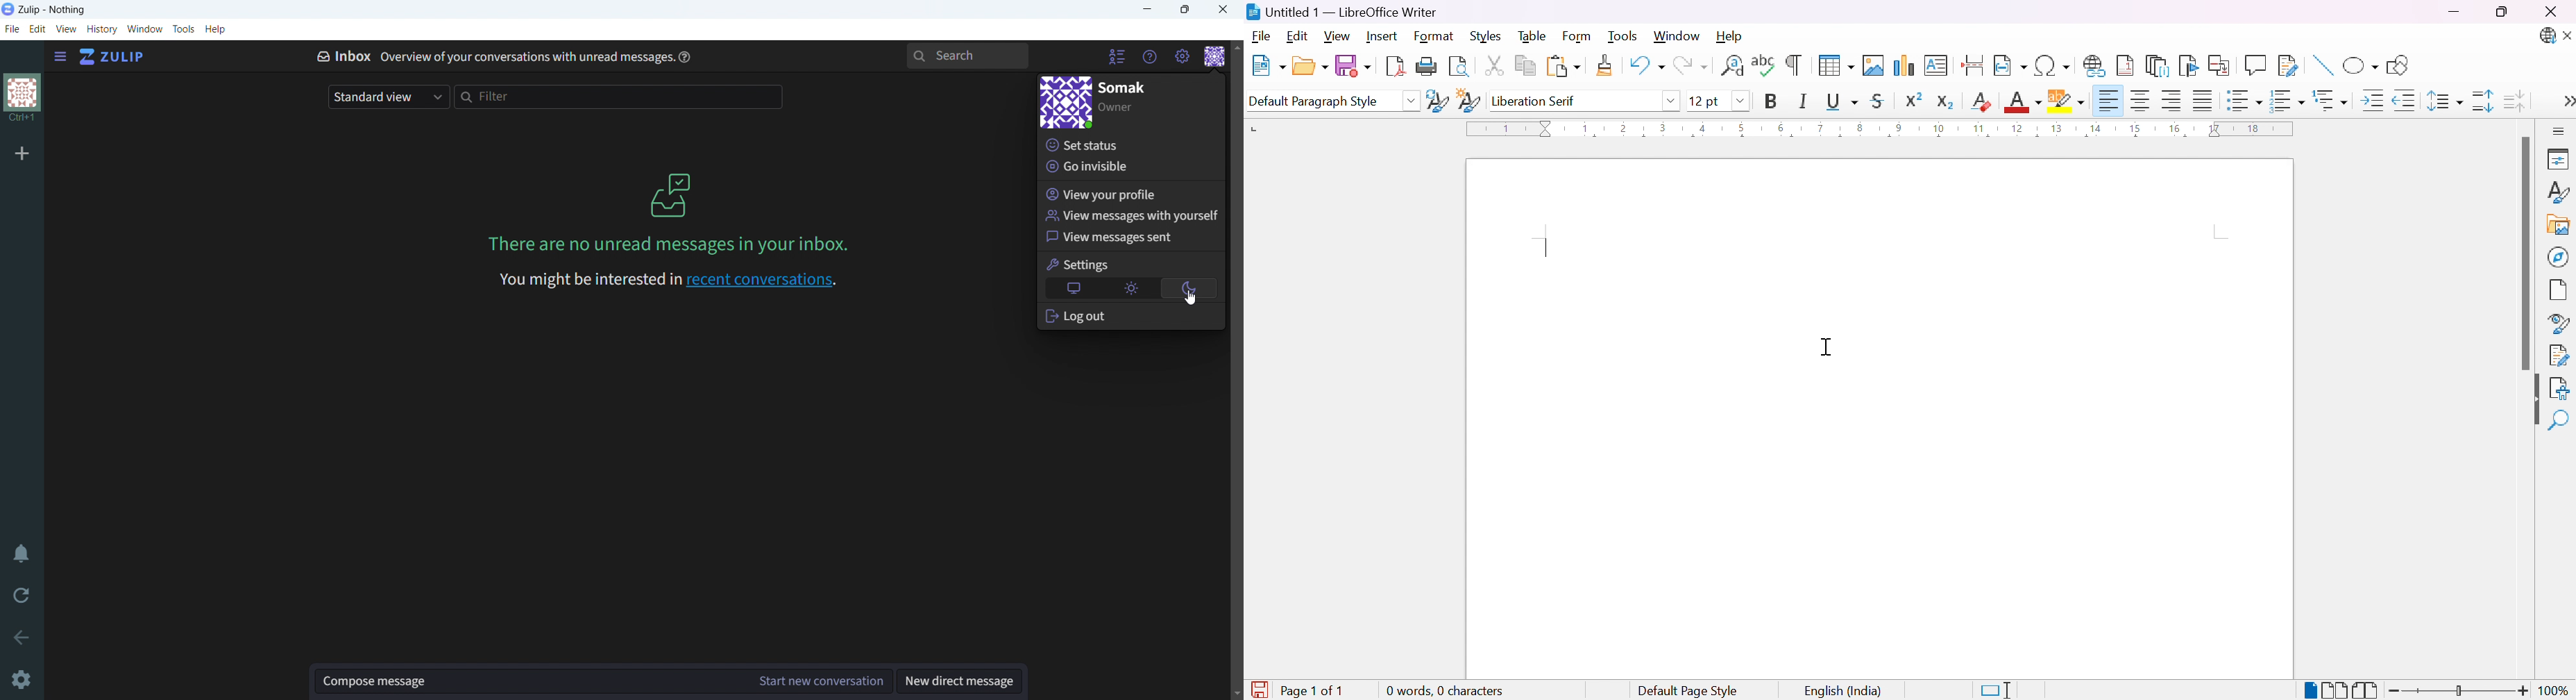  What do you see at coordinates (2053, 66) in the screenshot?
I see `Insert special characters` at bounding box center [2053, 66].